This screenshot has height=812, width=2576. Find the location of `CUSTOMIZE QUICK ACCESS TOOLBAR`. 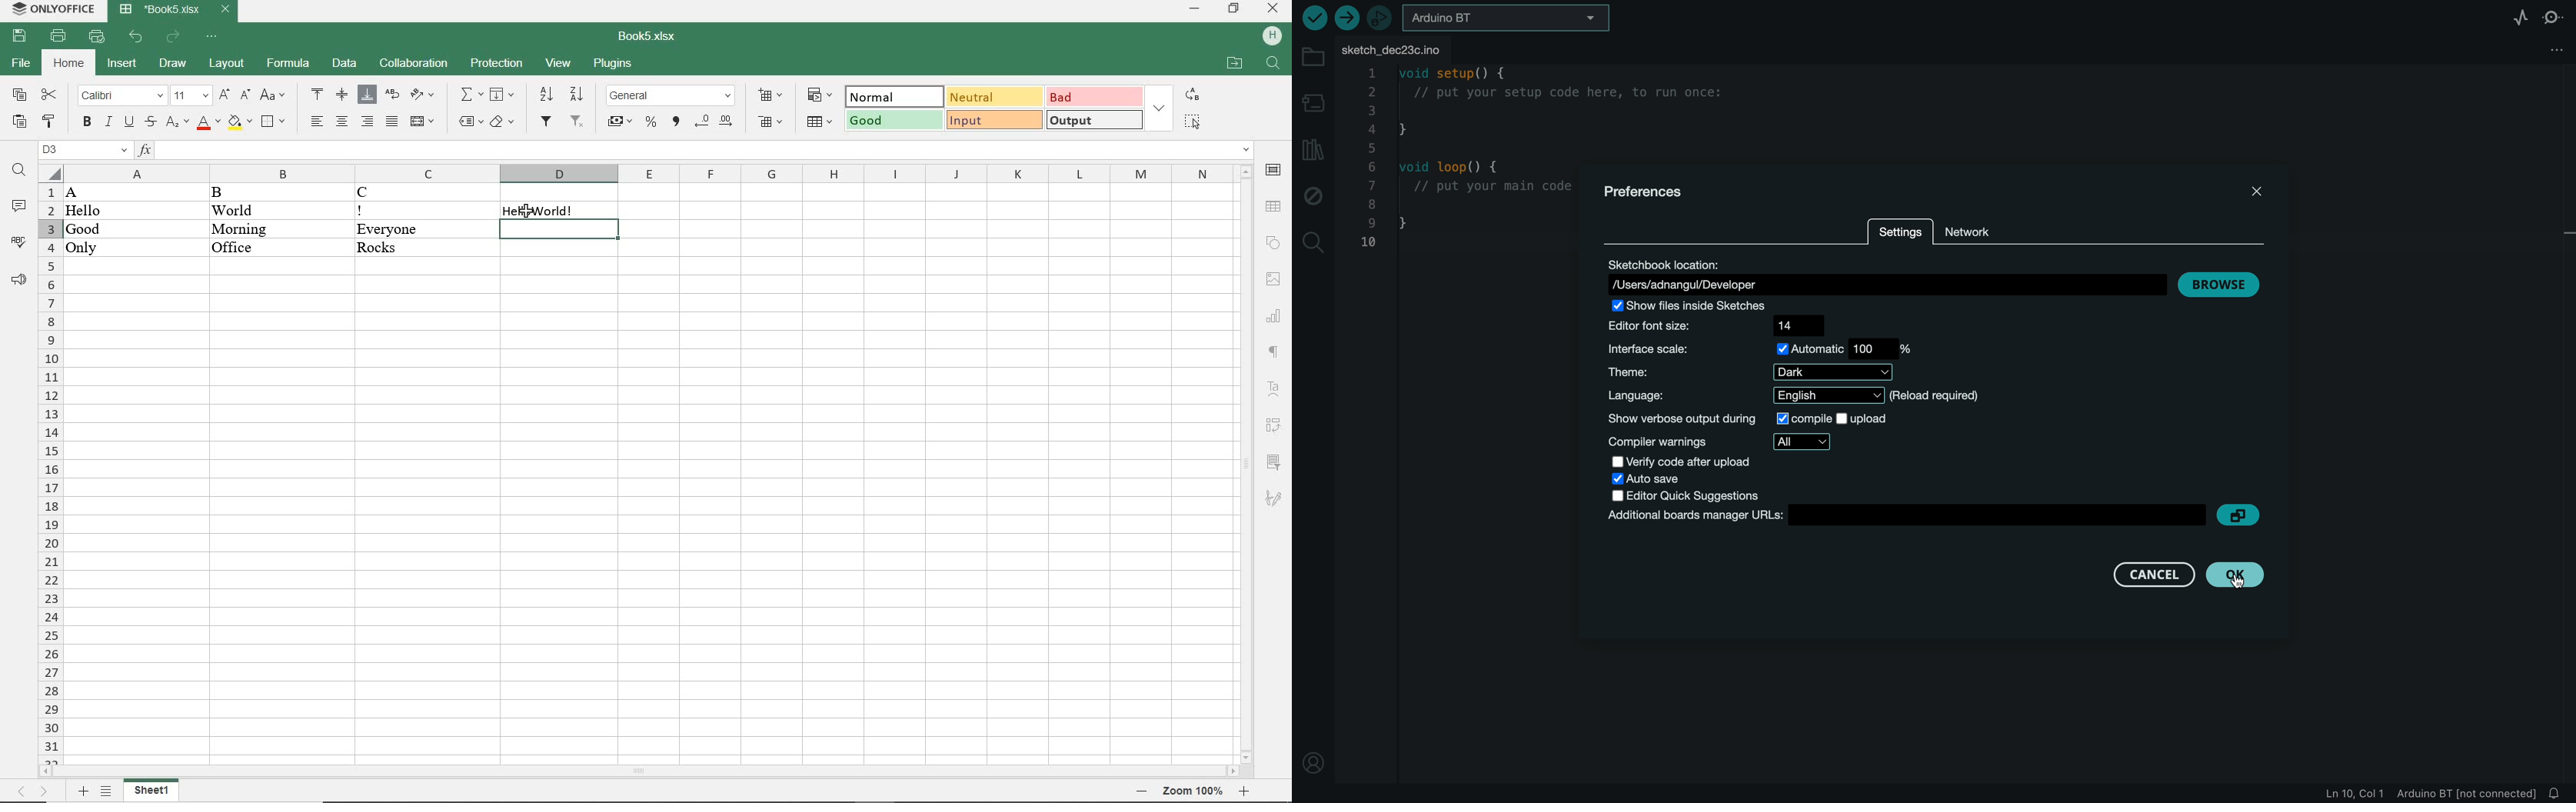

CUSTOMIZE QUICK ACCESS TOOLBAR is located at coordinates (212, 37).